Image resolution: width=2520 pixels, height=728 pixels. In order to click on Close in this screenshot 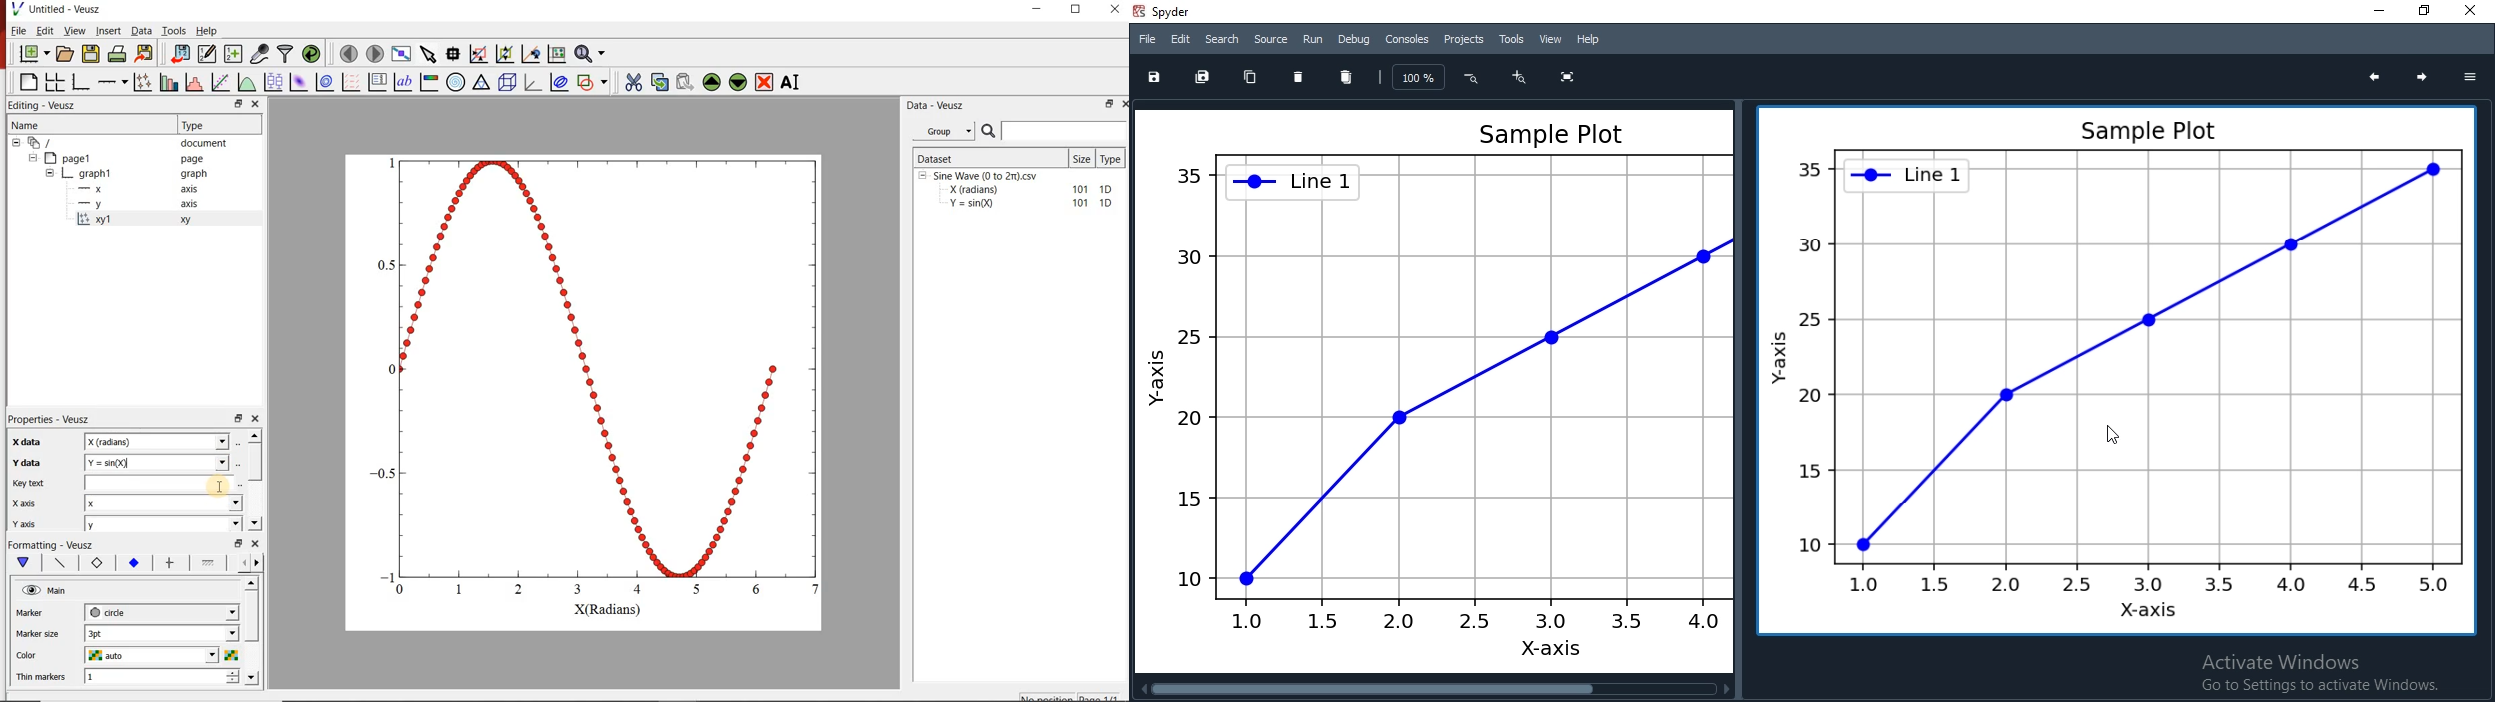, I will do `click(256, 417)`.